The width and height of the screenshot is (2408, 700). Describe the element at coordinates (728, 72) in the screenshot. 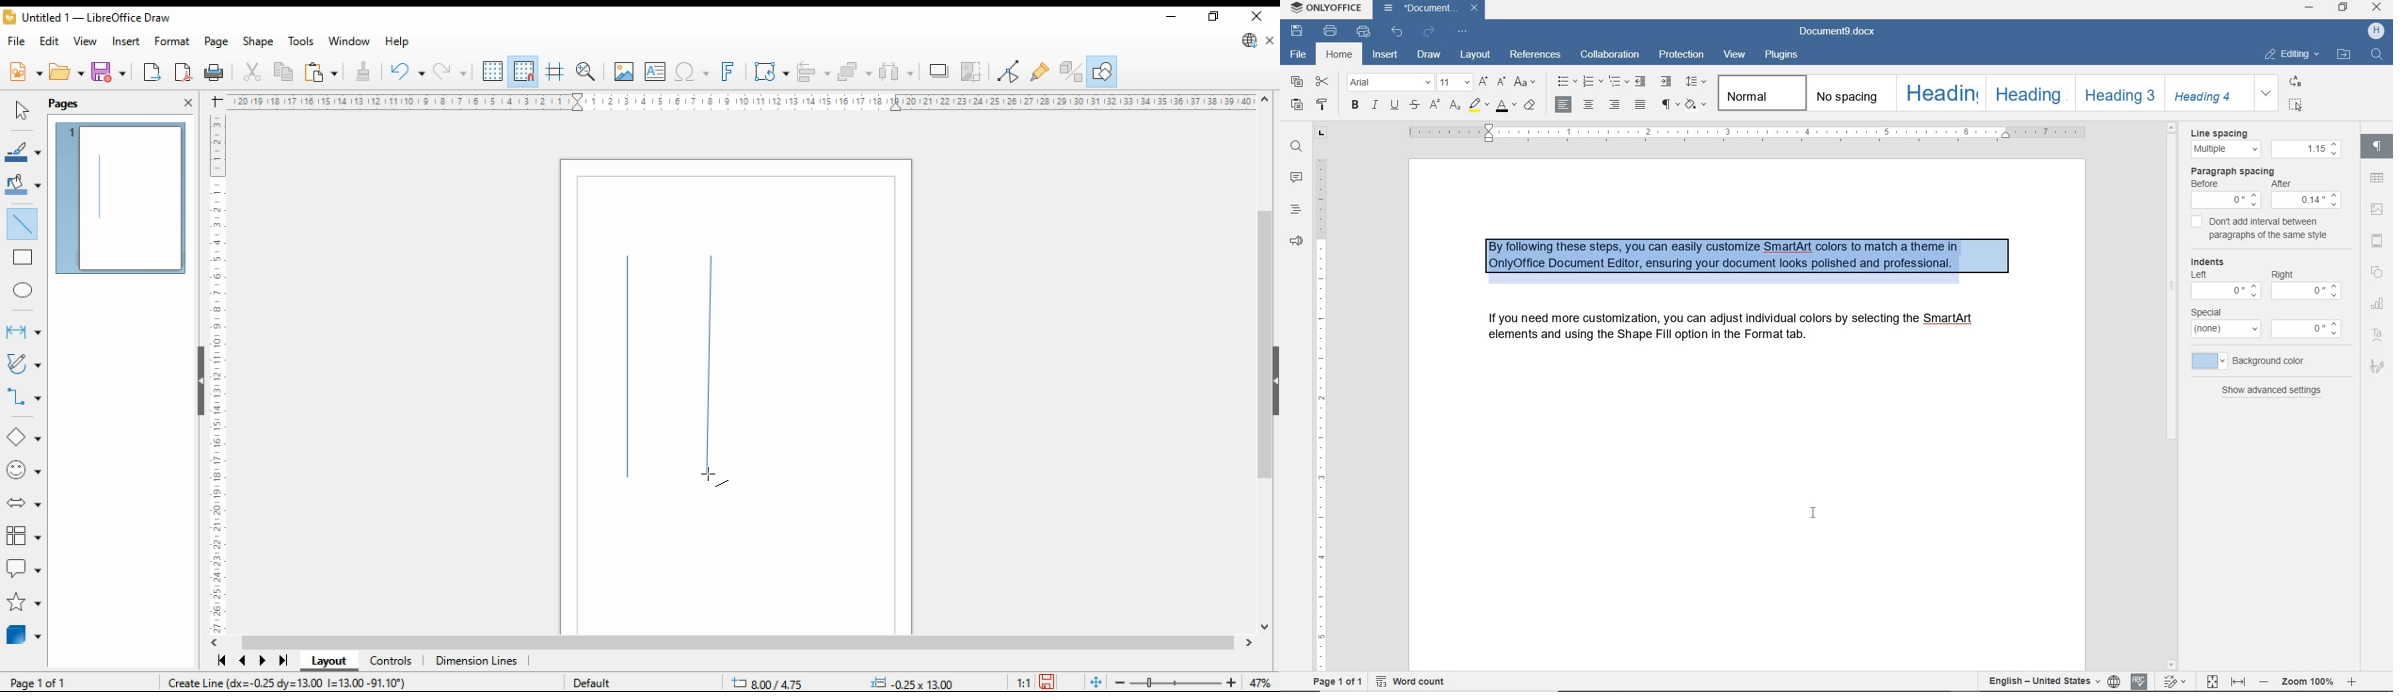

I see `insert fontwork text` at that location.